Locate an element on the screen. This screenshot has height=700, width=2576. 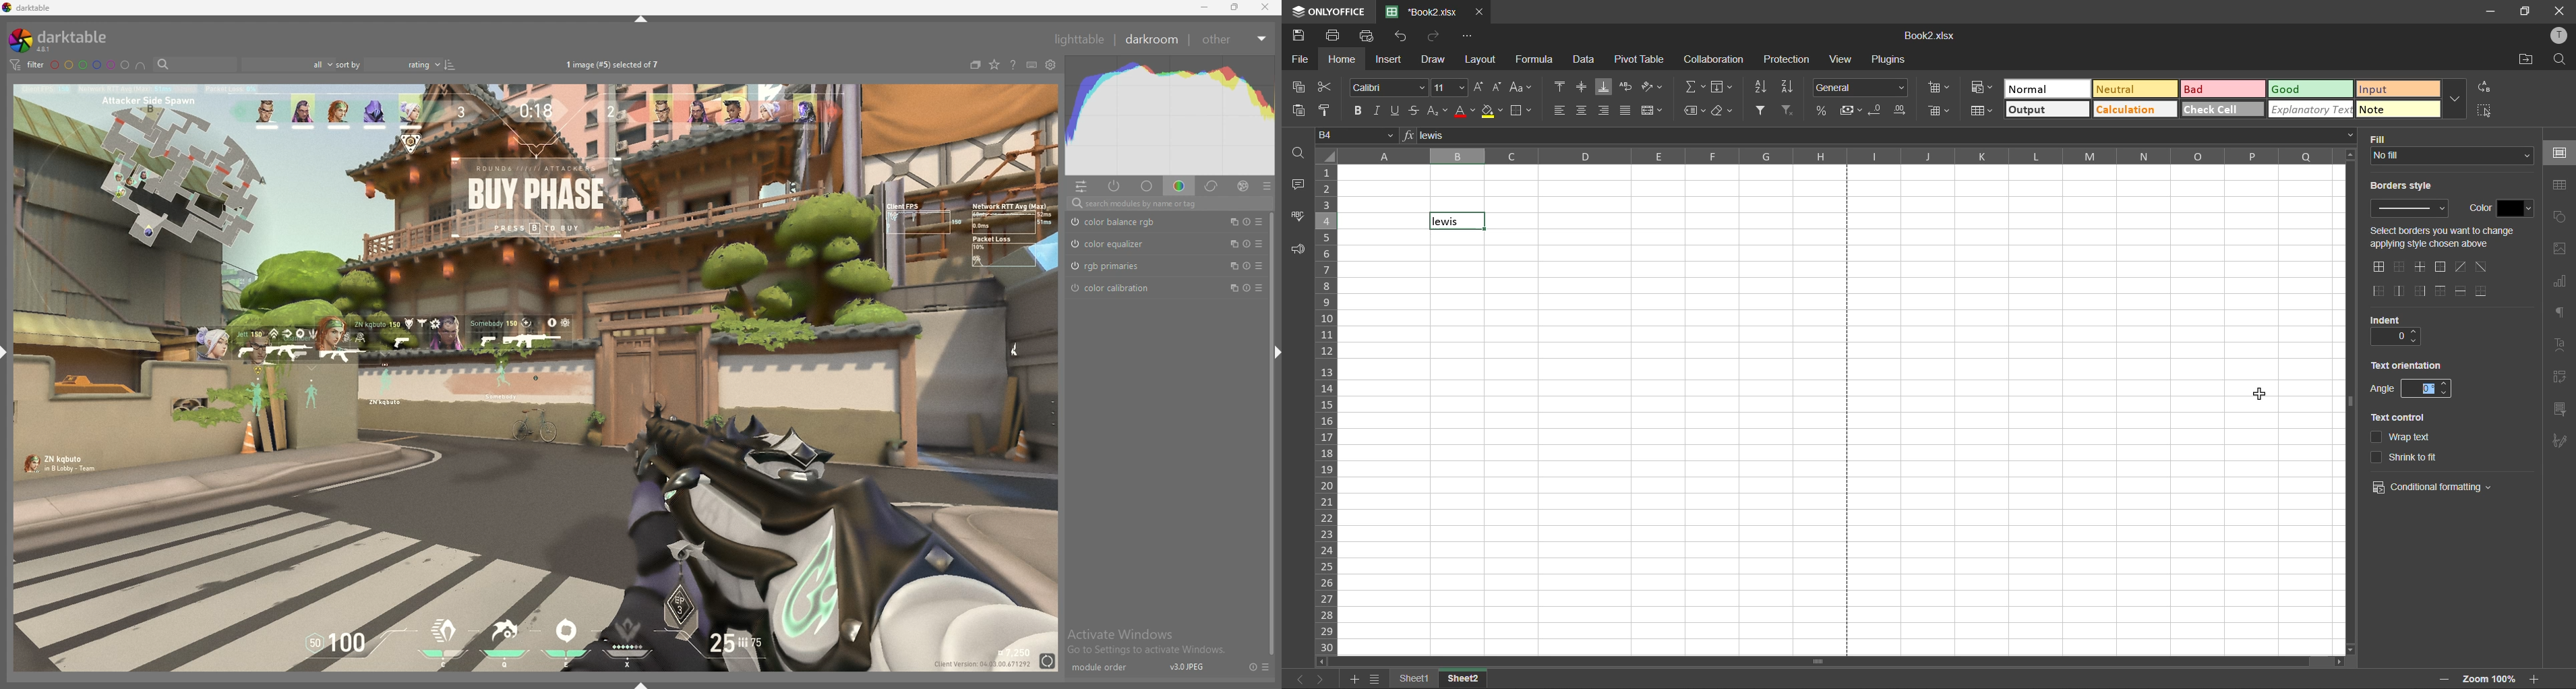
horizontal scrollbar is located at coordinates (1817, 661).